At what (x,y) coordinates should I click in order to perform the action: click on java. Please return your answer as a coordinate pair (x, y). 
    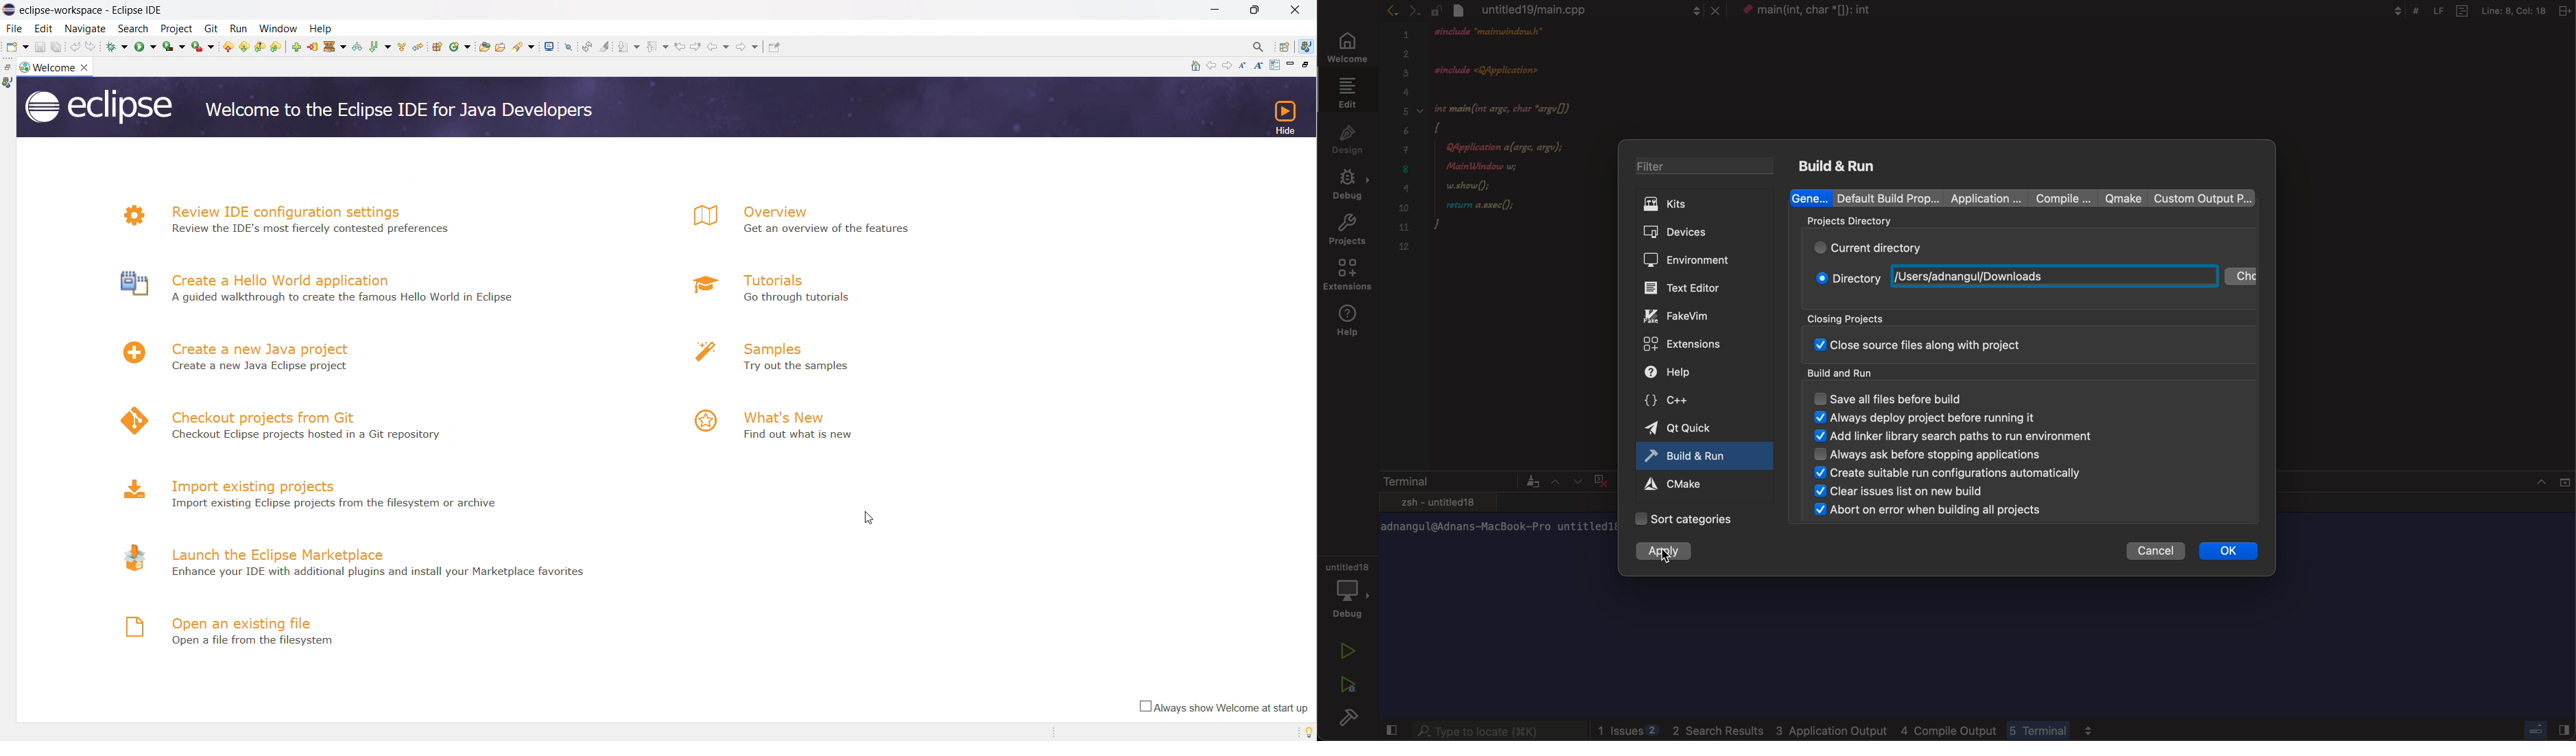
    Looking at the image, I should click on (1308, 46).